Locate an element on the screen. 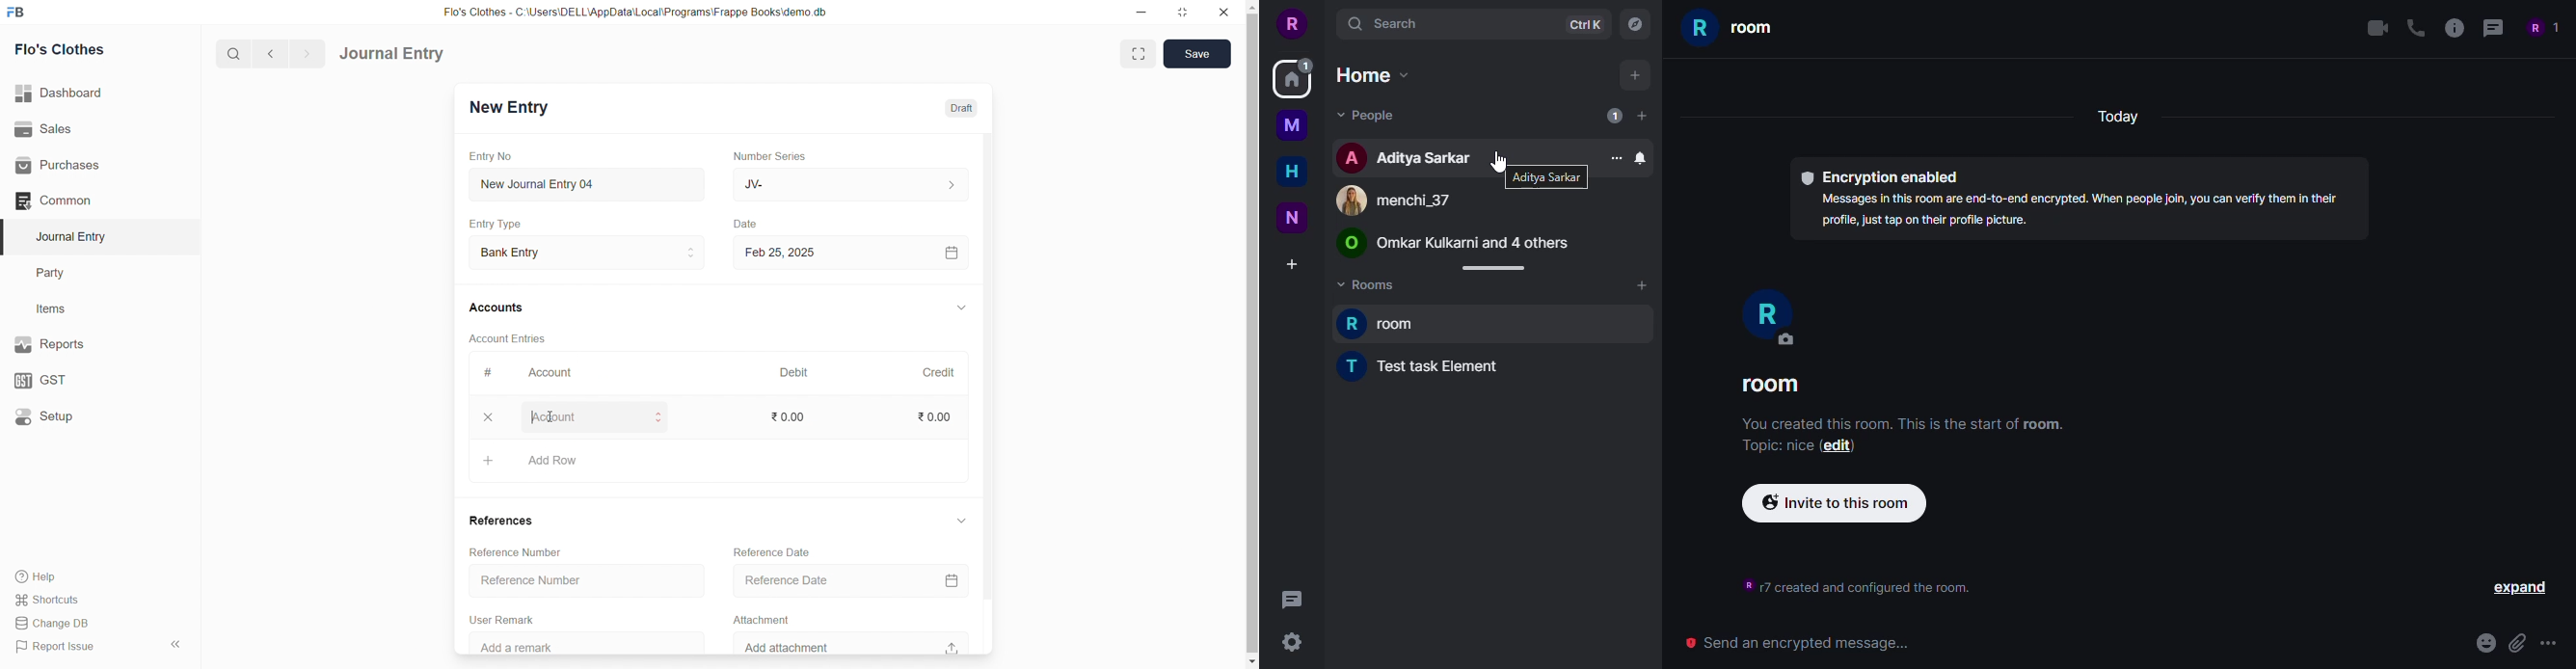 Image resolution: width=2576 pixels, height=672 pixels. profile is located at coordinates (1295, 24).